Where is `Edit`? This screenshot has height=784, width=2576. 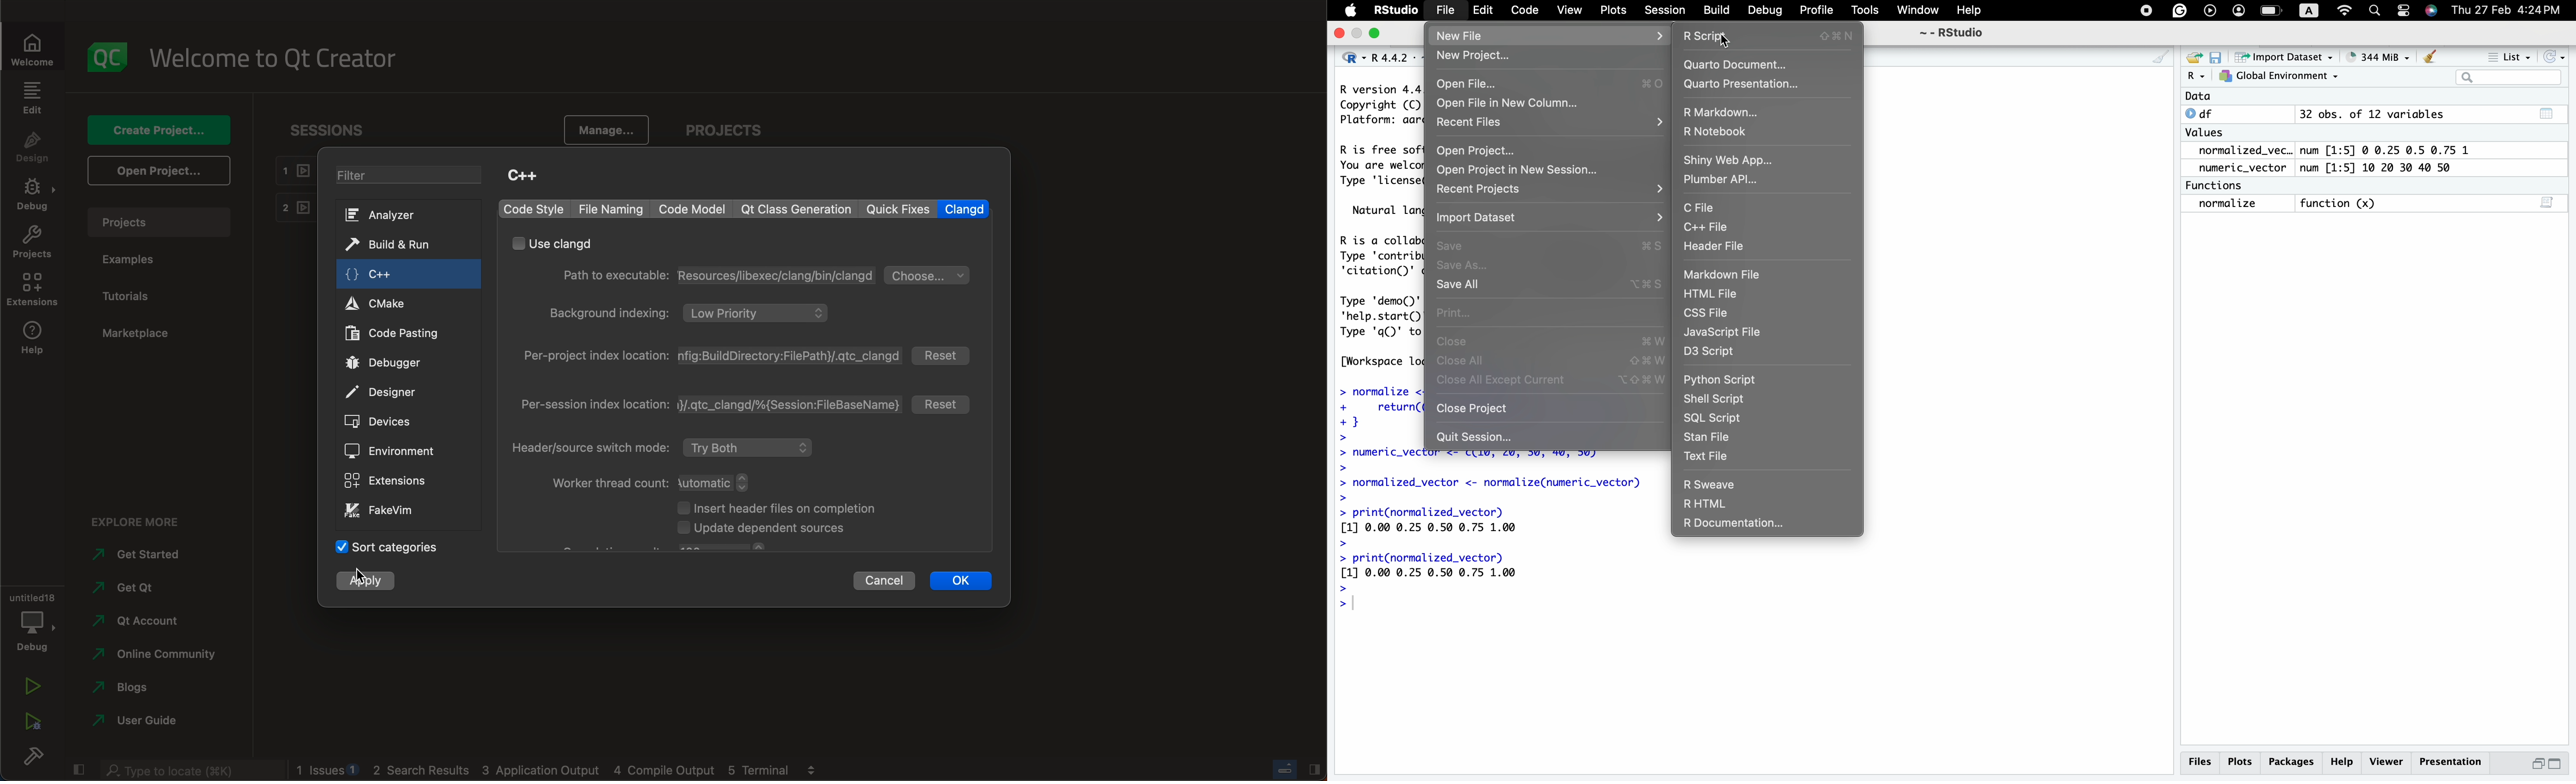
Edit is located at coordinates (1484, 11).